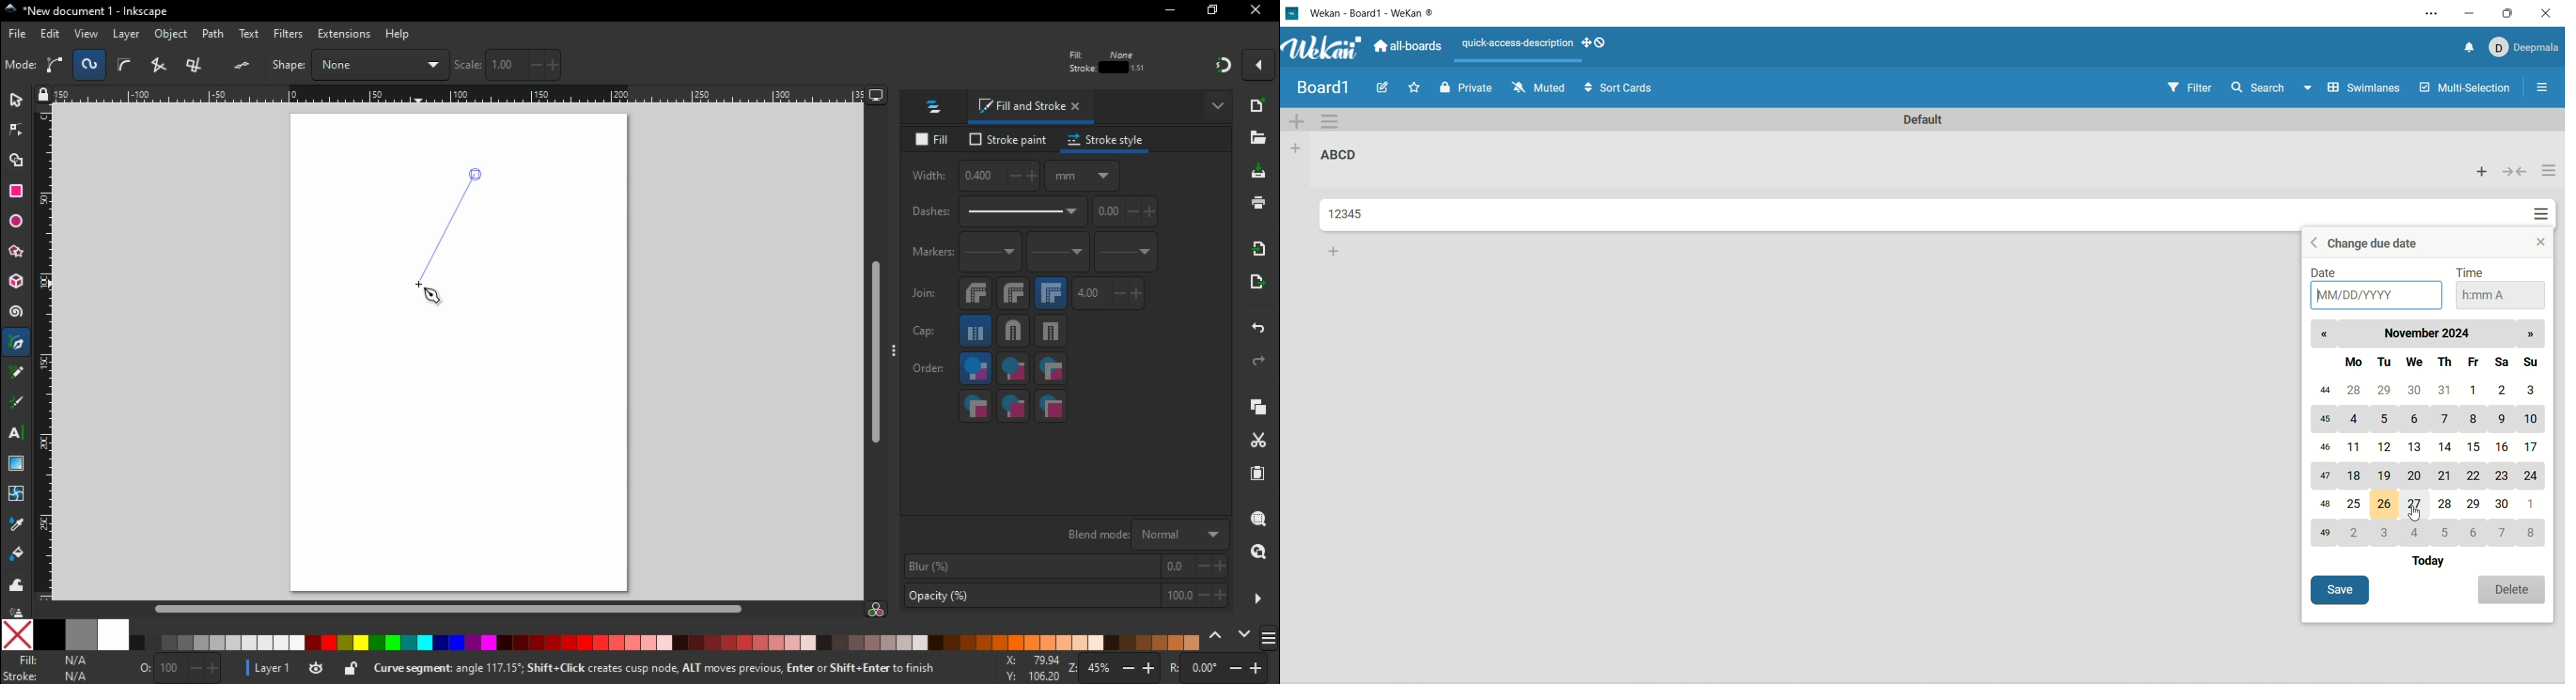 This screenshot has width=2576, height=700. What do you see at coordinates (1260, 203) in the screenshot?
I see `print` at bounding box center [1260, 203].